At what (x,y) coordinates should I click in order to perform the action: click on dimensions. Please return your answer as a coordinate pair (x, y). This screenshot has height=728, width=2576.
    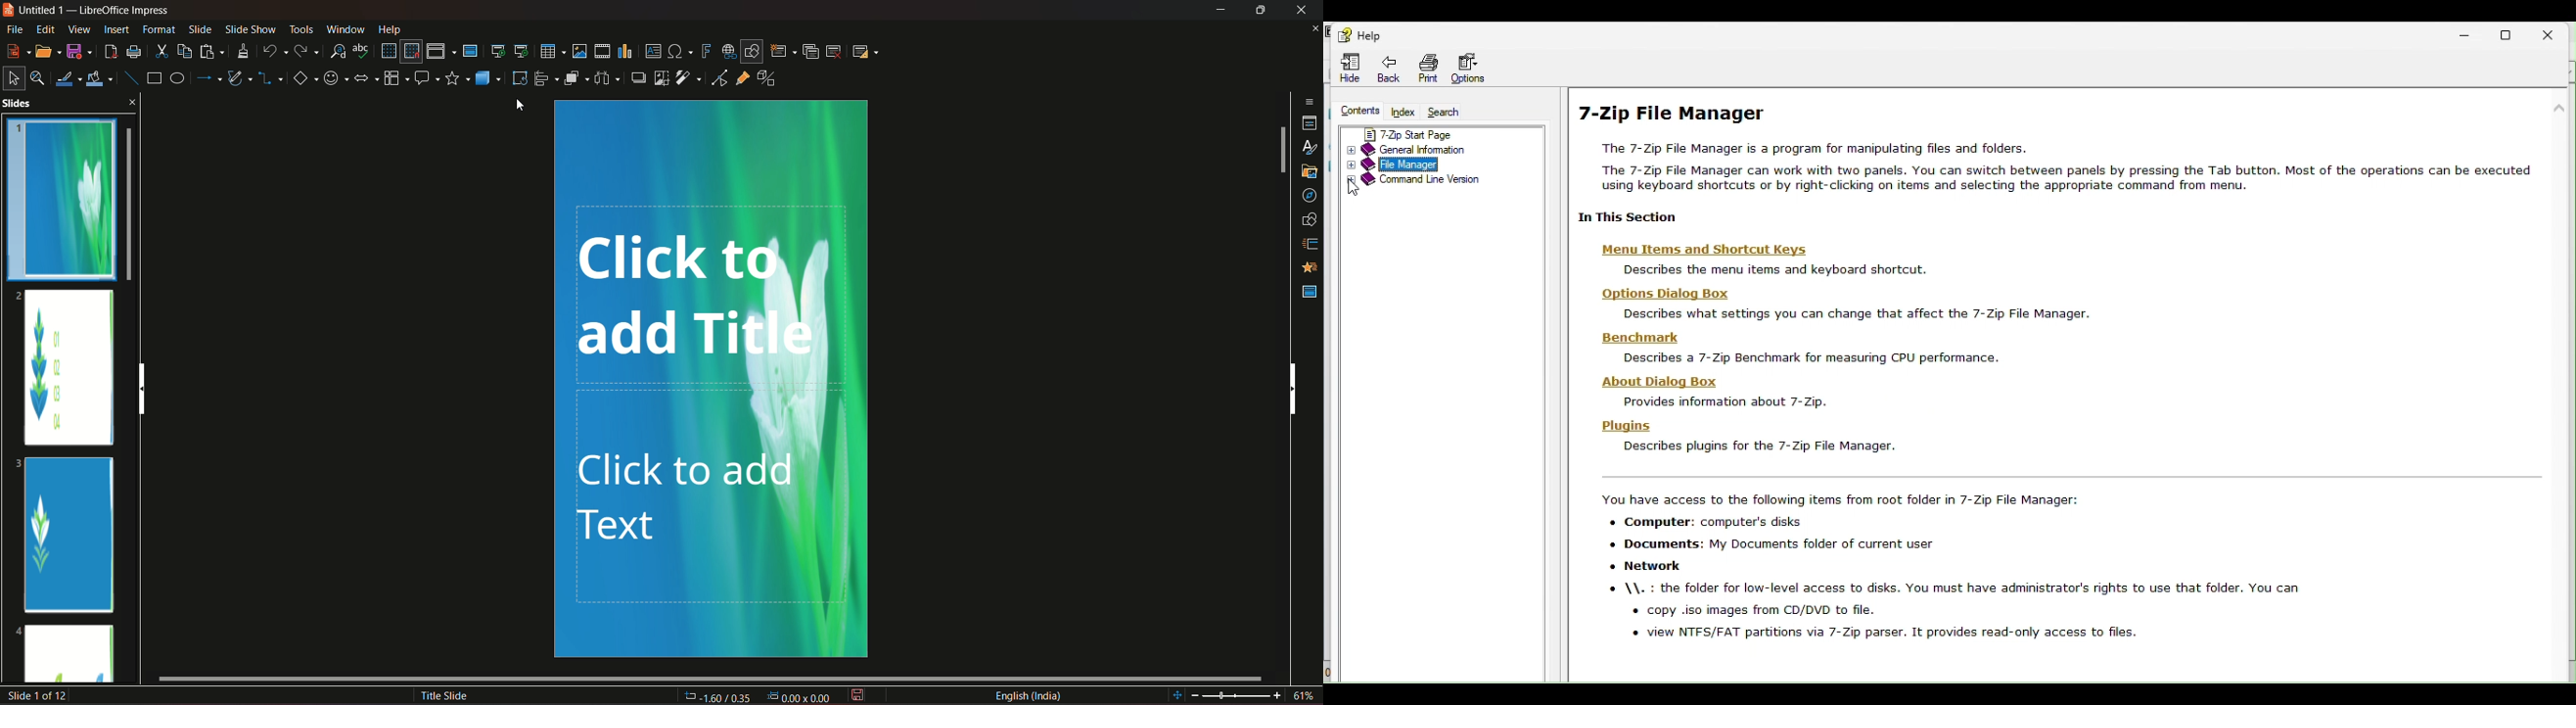
    Looking at the image, I should click on (756, 695).